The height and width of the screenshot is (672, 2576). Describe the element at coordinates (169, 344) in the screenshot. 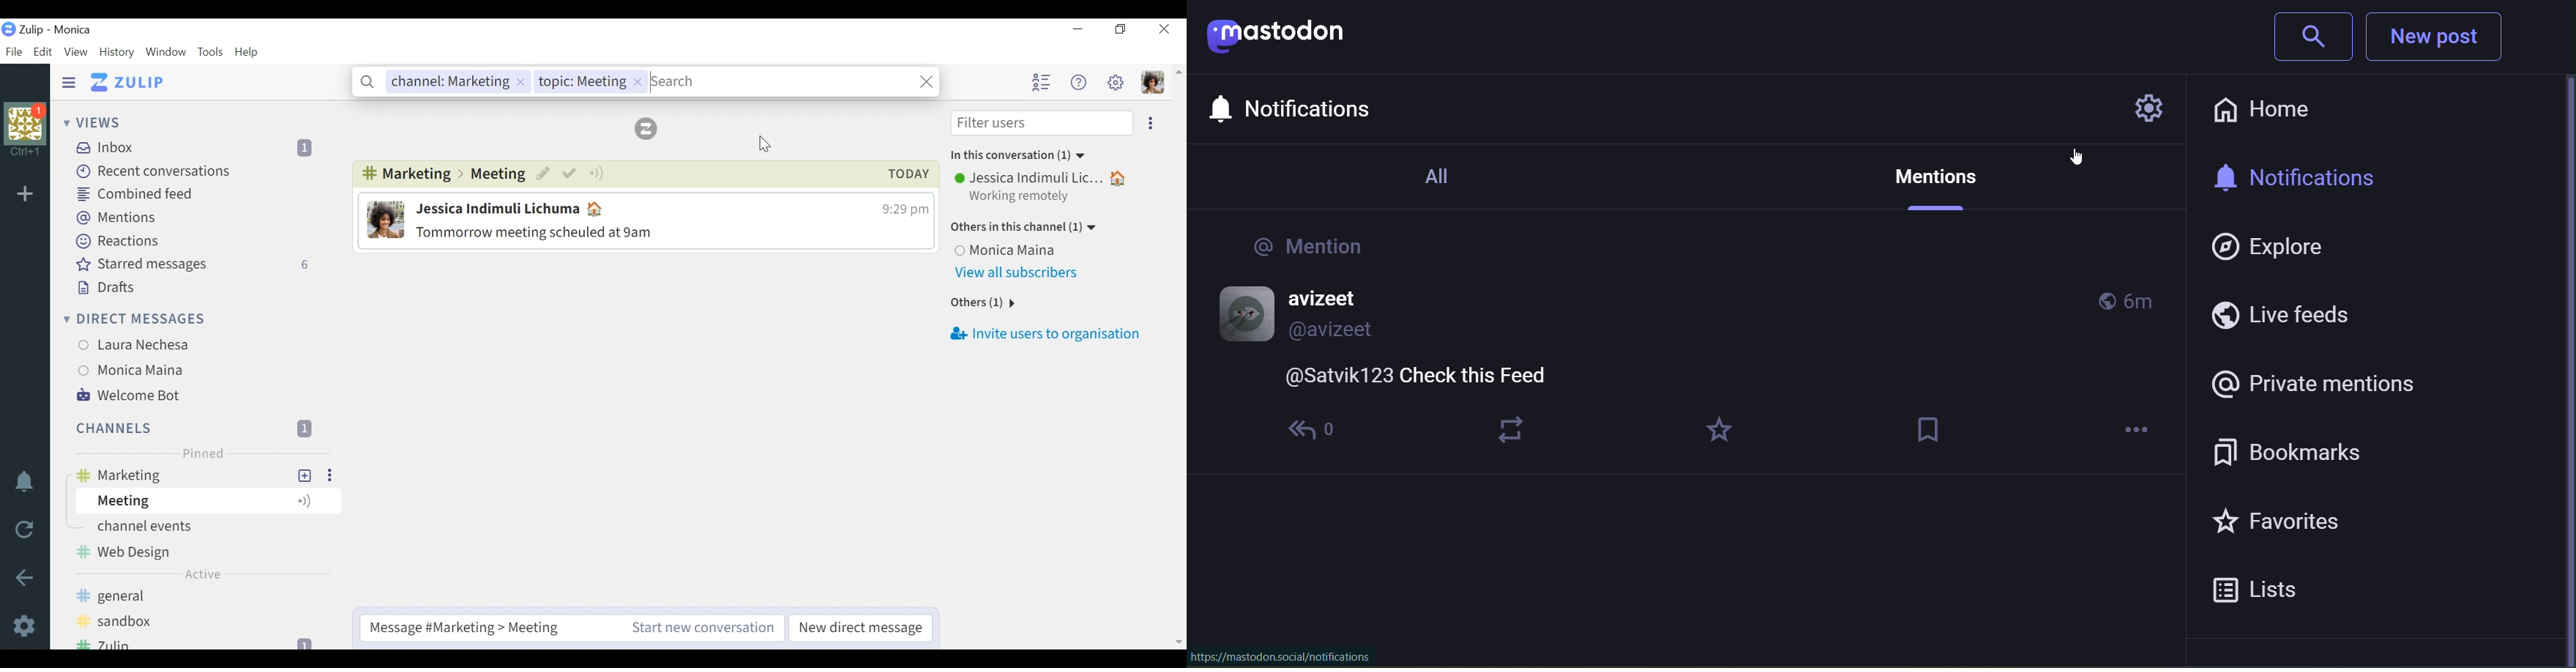

I see `Laura Nechesa` at that location.